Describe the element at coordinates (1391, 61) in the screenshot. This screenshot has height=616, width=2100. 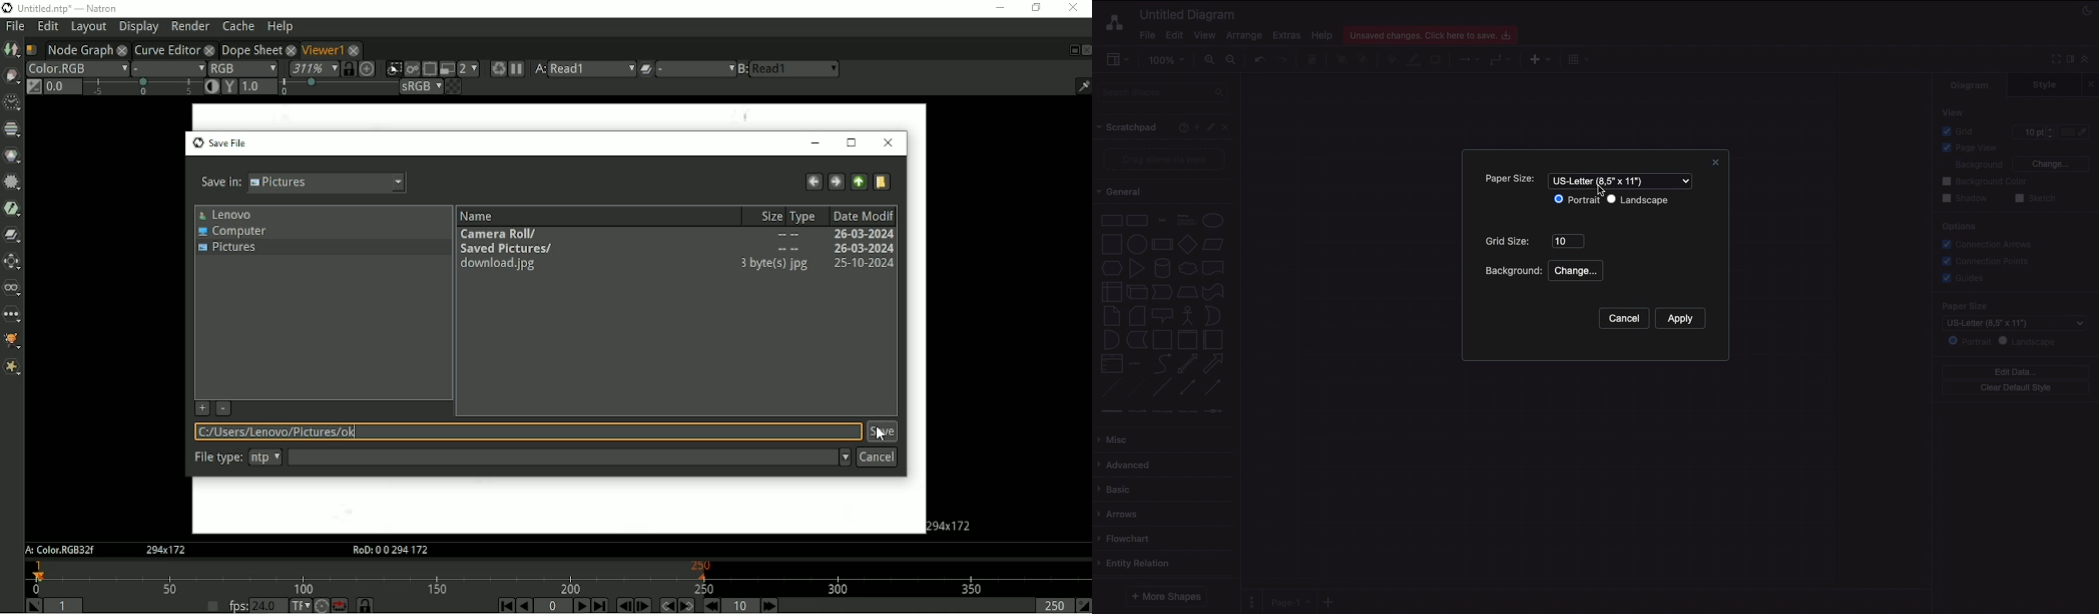
I see `Fill color` at that location.